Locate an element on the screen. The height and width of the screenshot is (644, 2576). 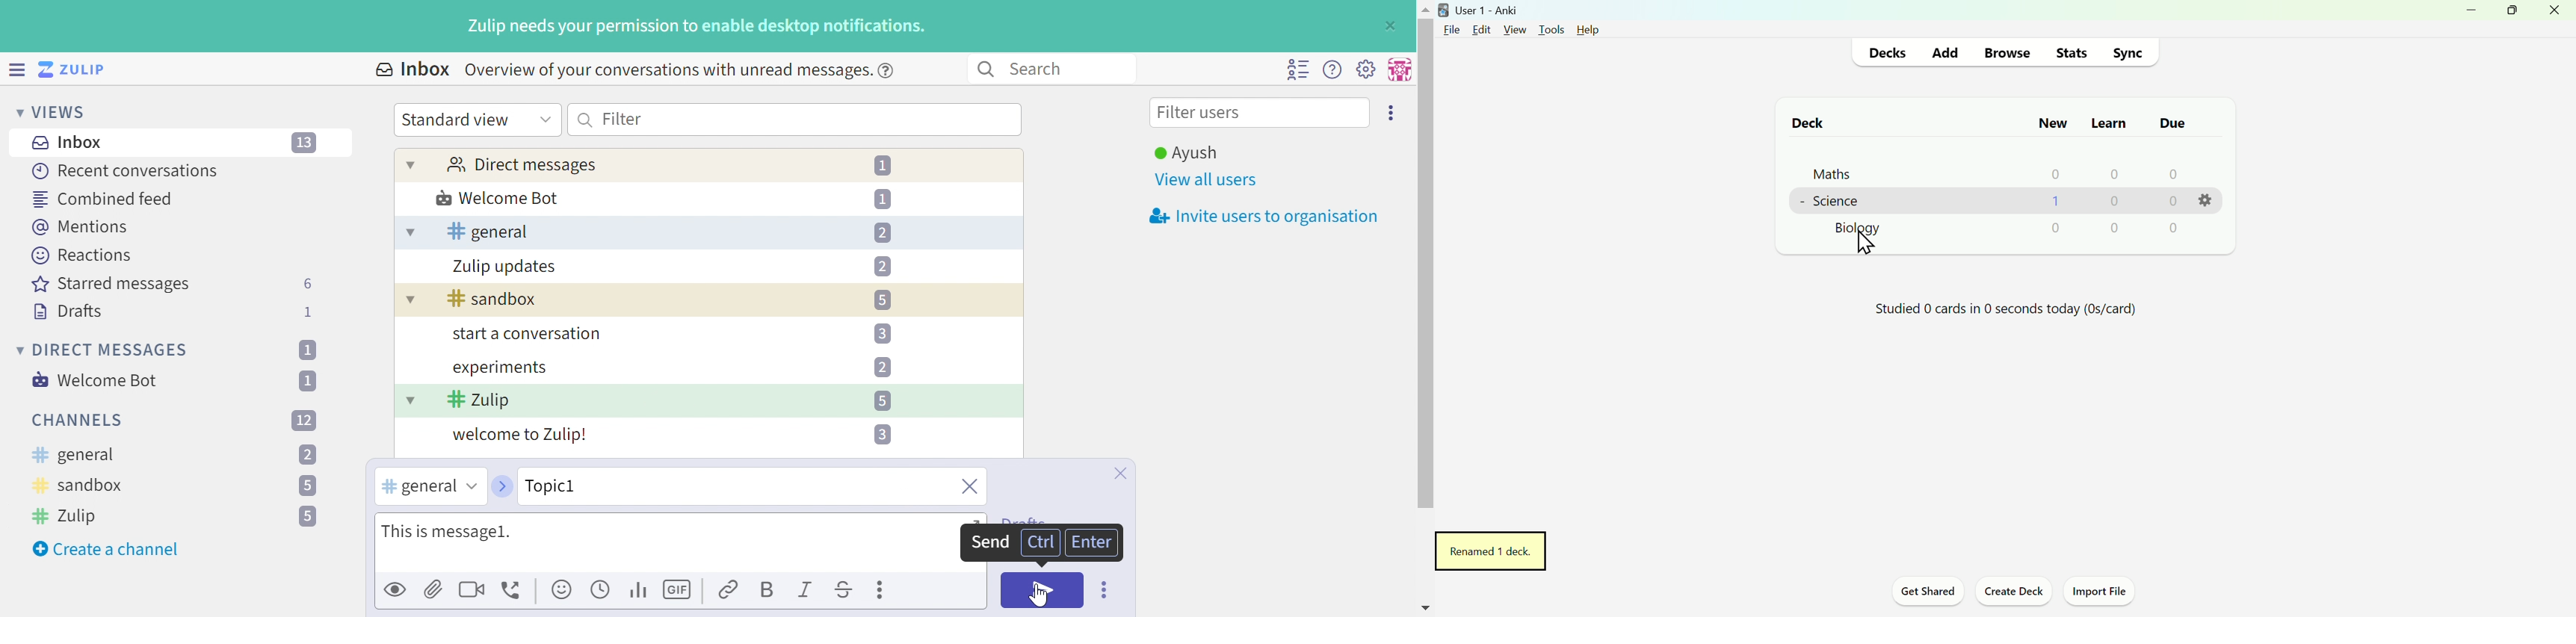
Drop Down is located at coordinates (17, 350).